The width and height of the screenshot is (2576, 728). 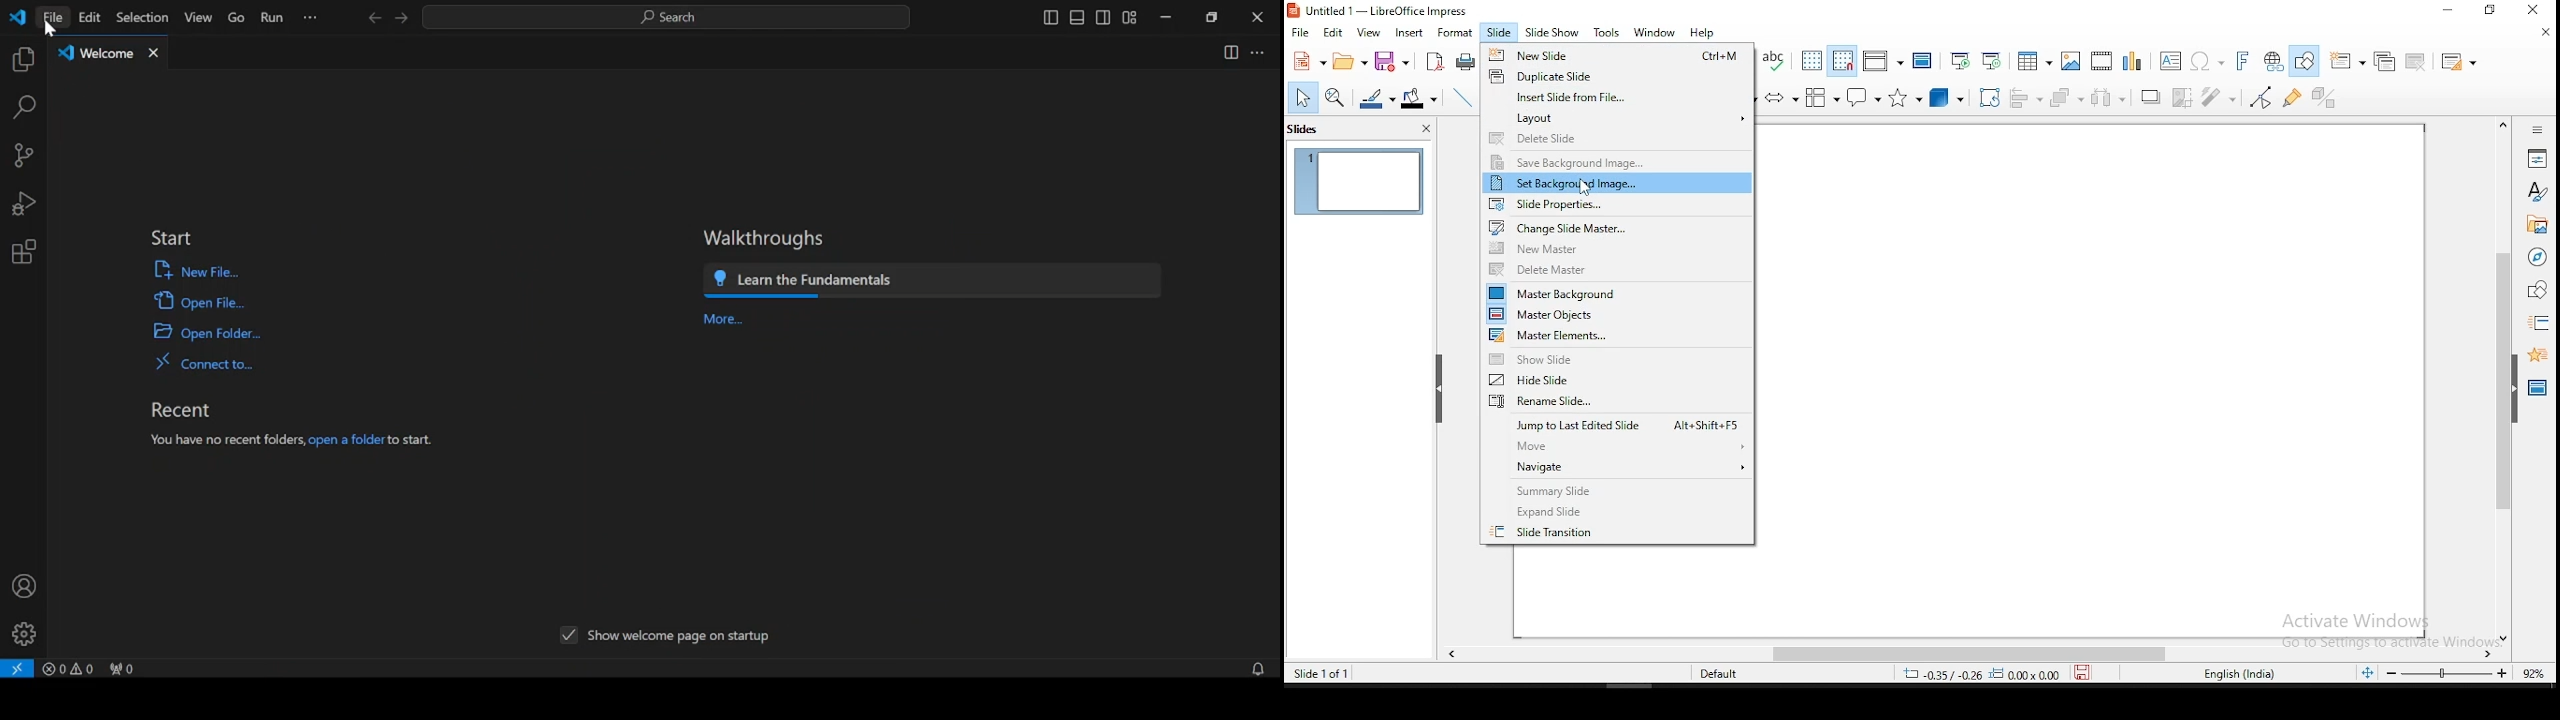 I want to click on save, so click(x=2083, y=675).